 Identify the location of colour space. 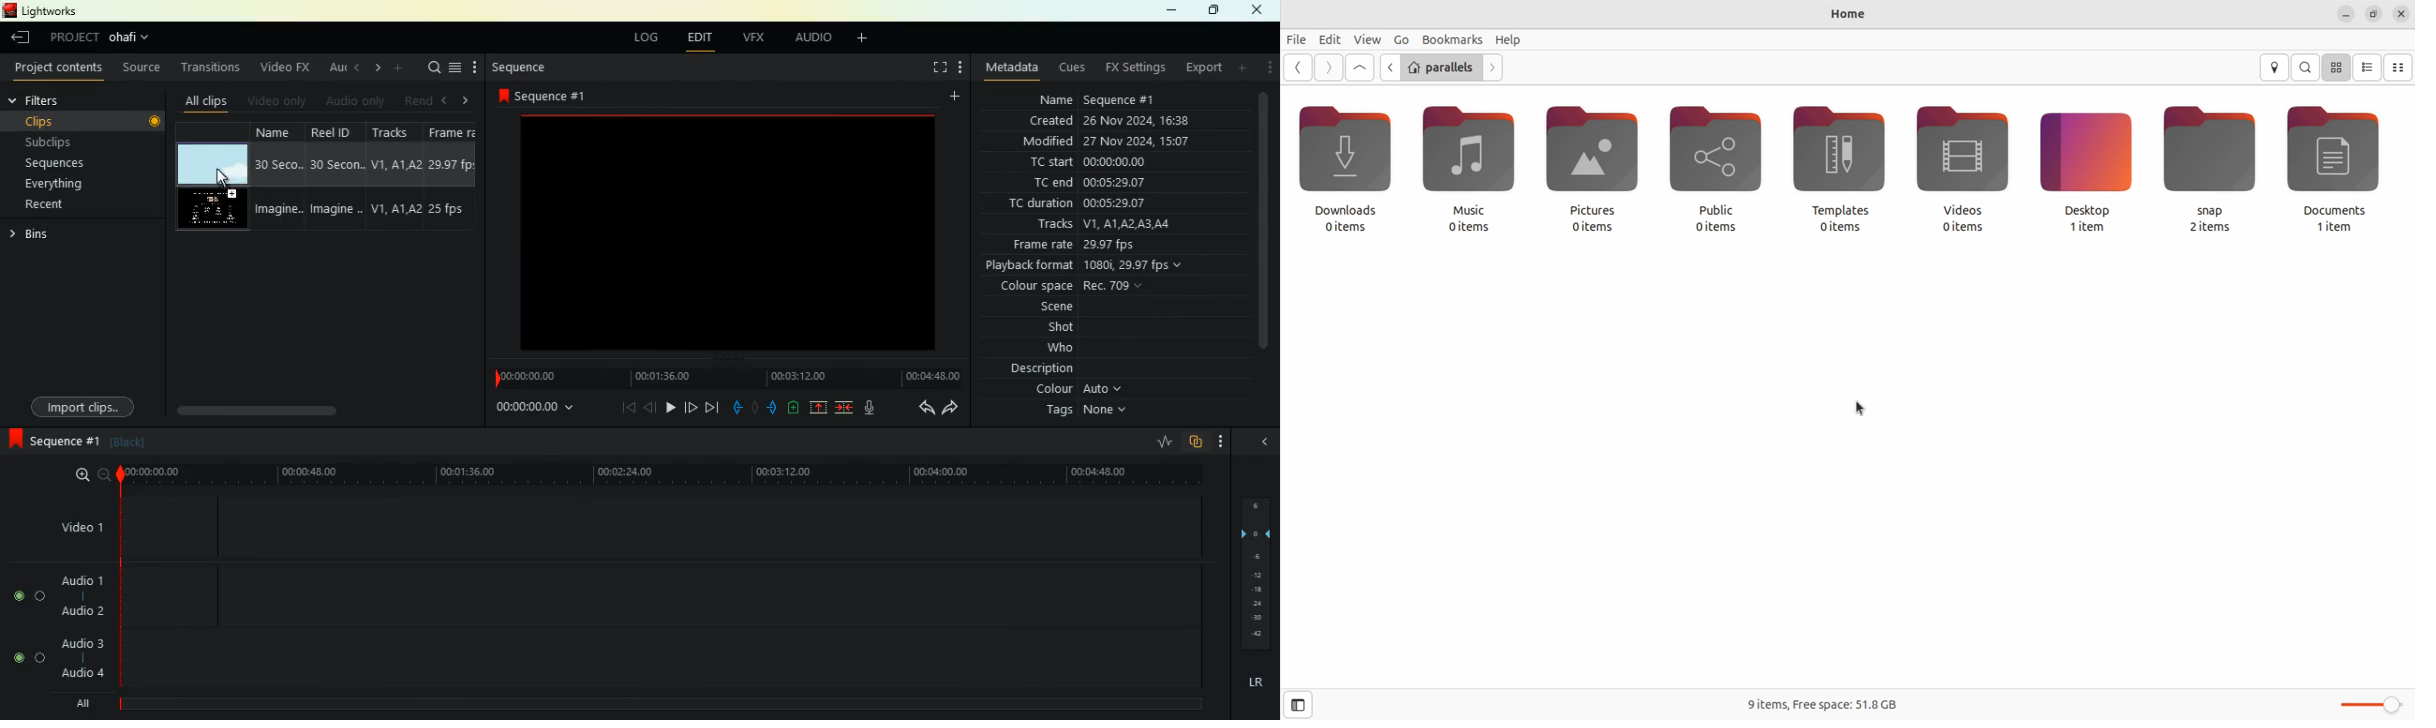
(1030, 286).